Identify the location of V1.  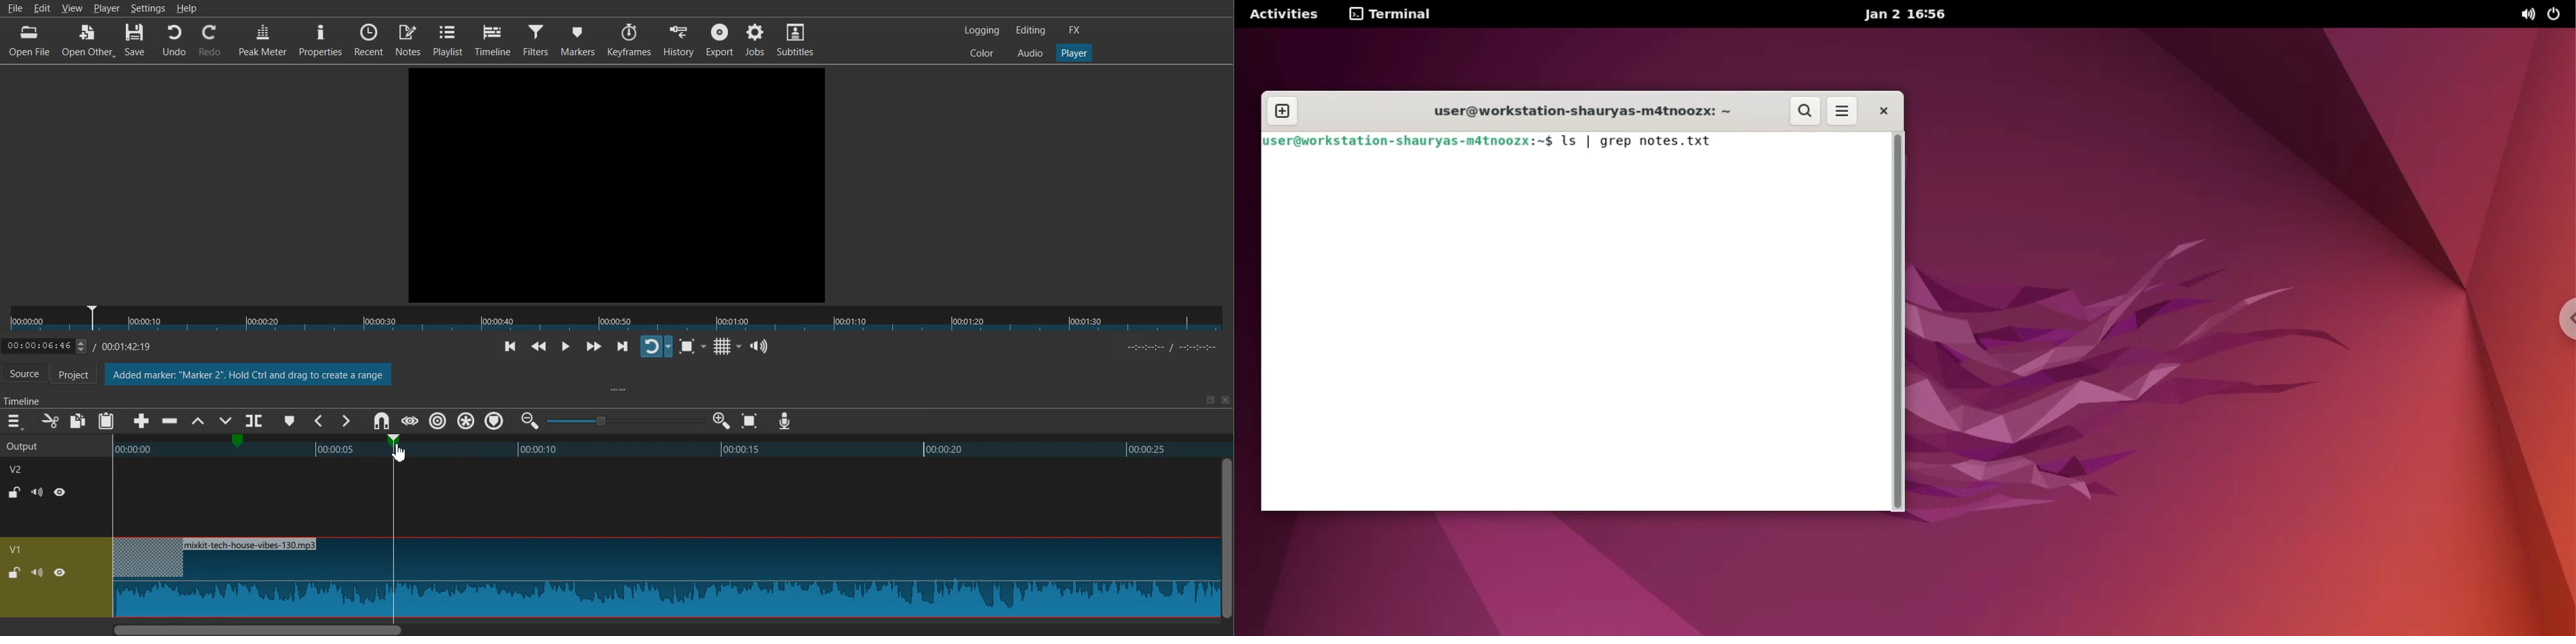
(17, 549).